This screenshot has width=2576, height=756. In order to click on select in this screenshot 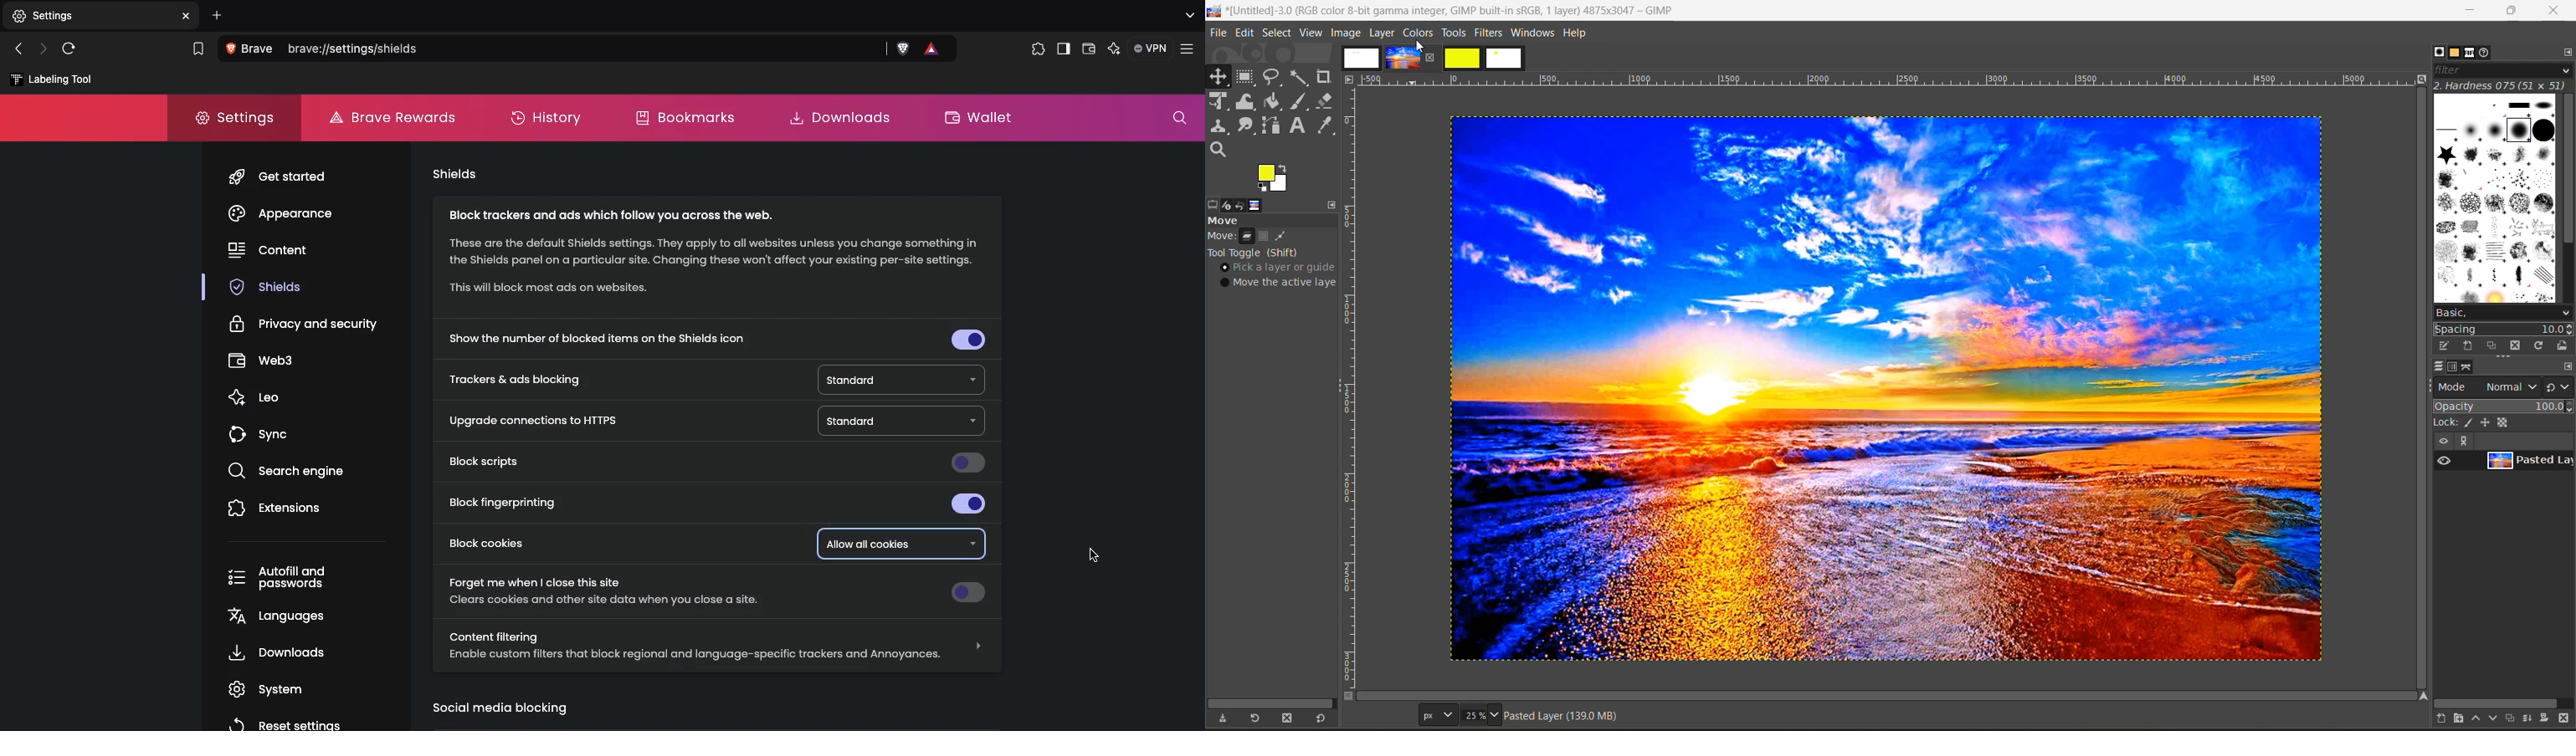, I will do `click(1279, 34)`.